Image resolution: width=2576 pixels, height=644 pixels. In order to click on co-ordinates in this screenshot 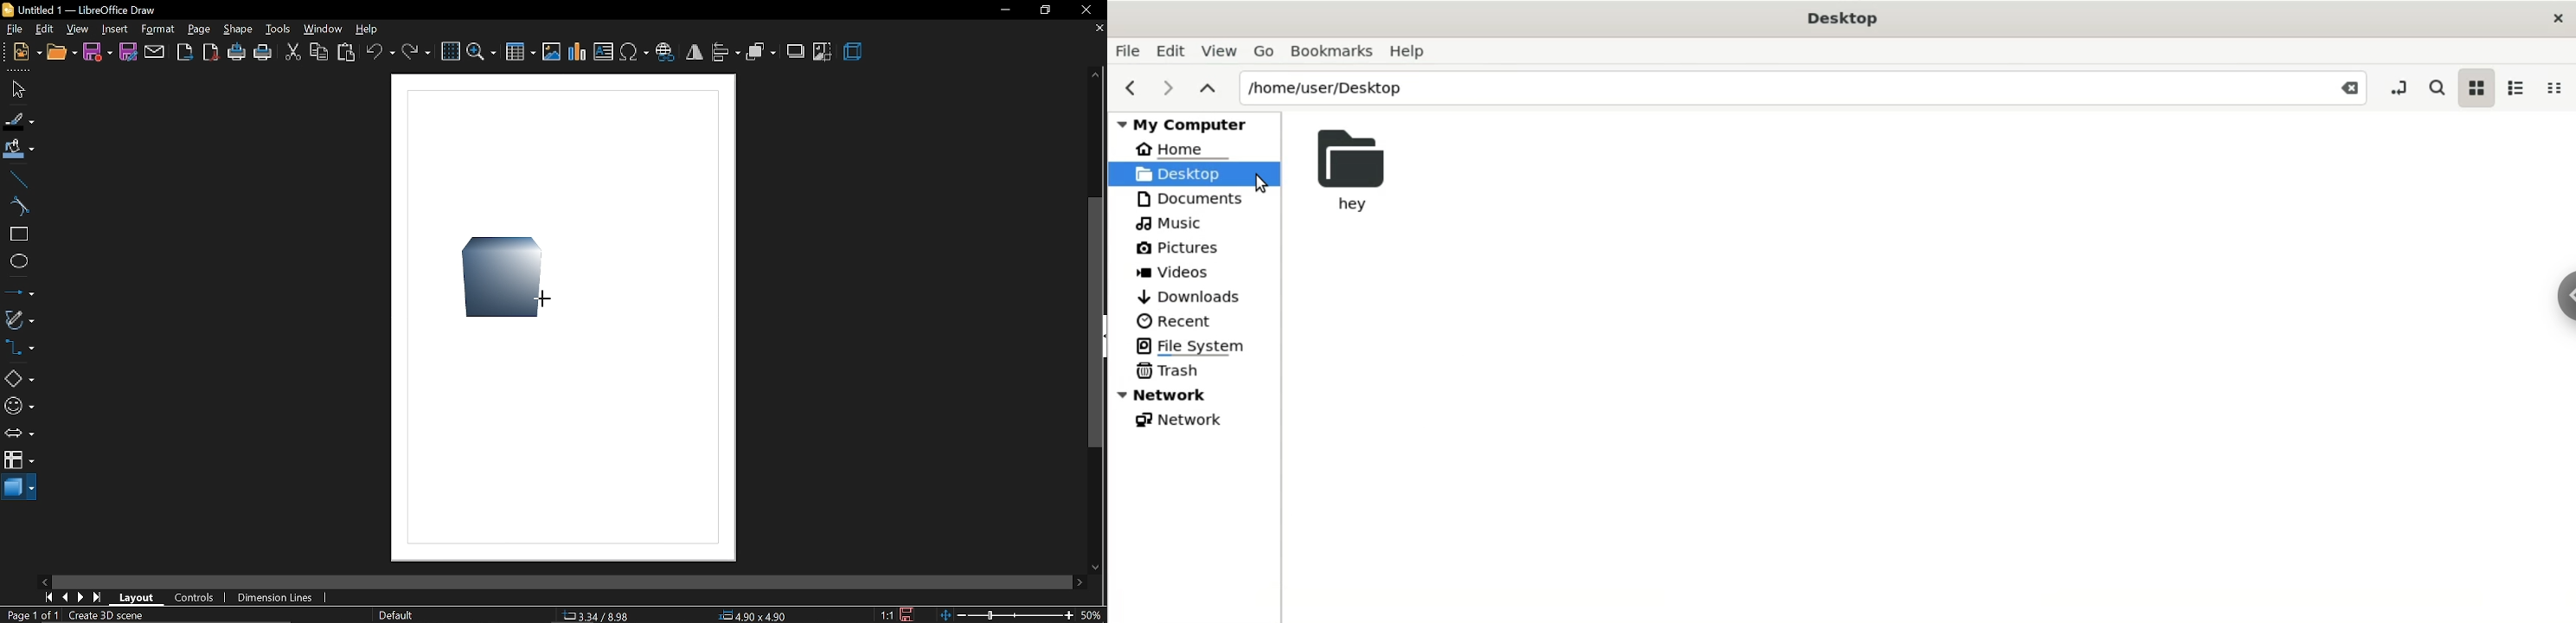, I will do `click(608, 615)`.